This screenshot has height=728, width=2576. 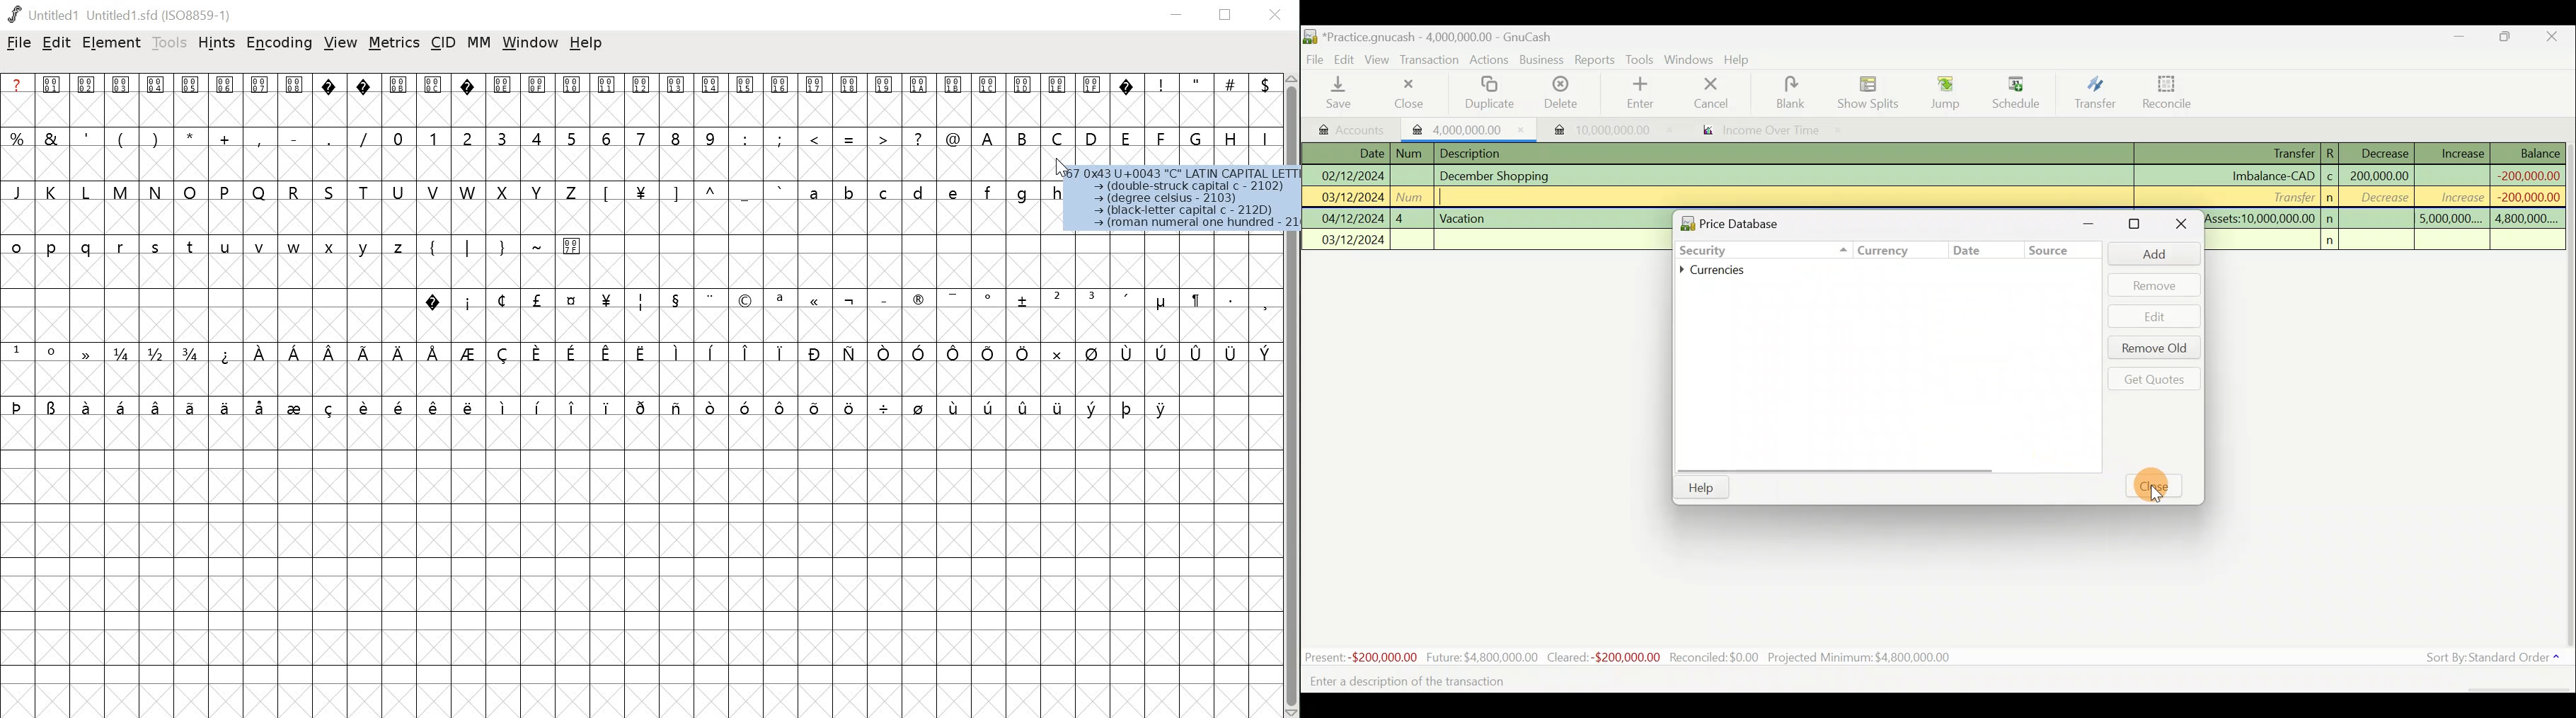 I want to click on Save, so click(x=1341, y=94).